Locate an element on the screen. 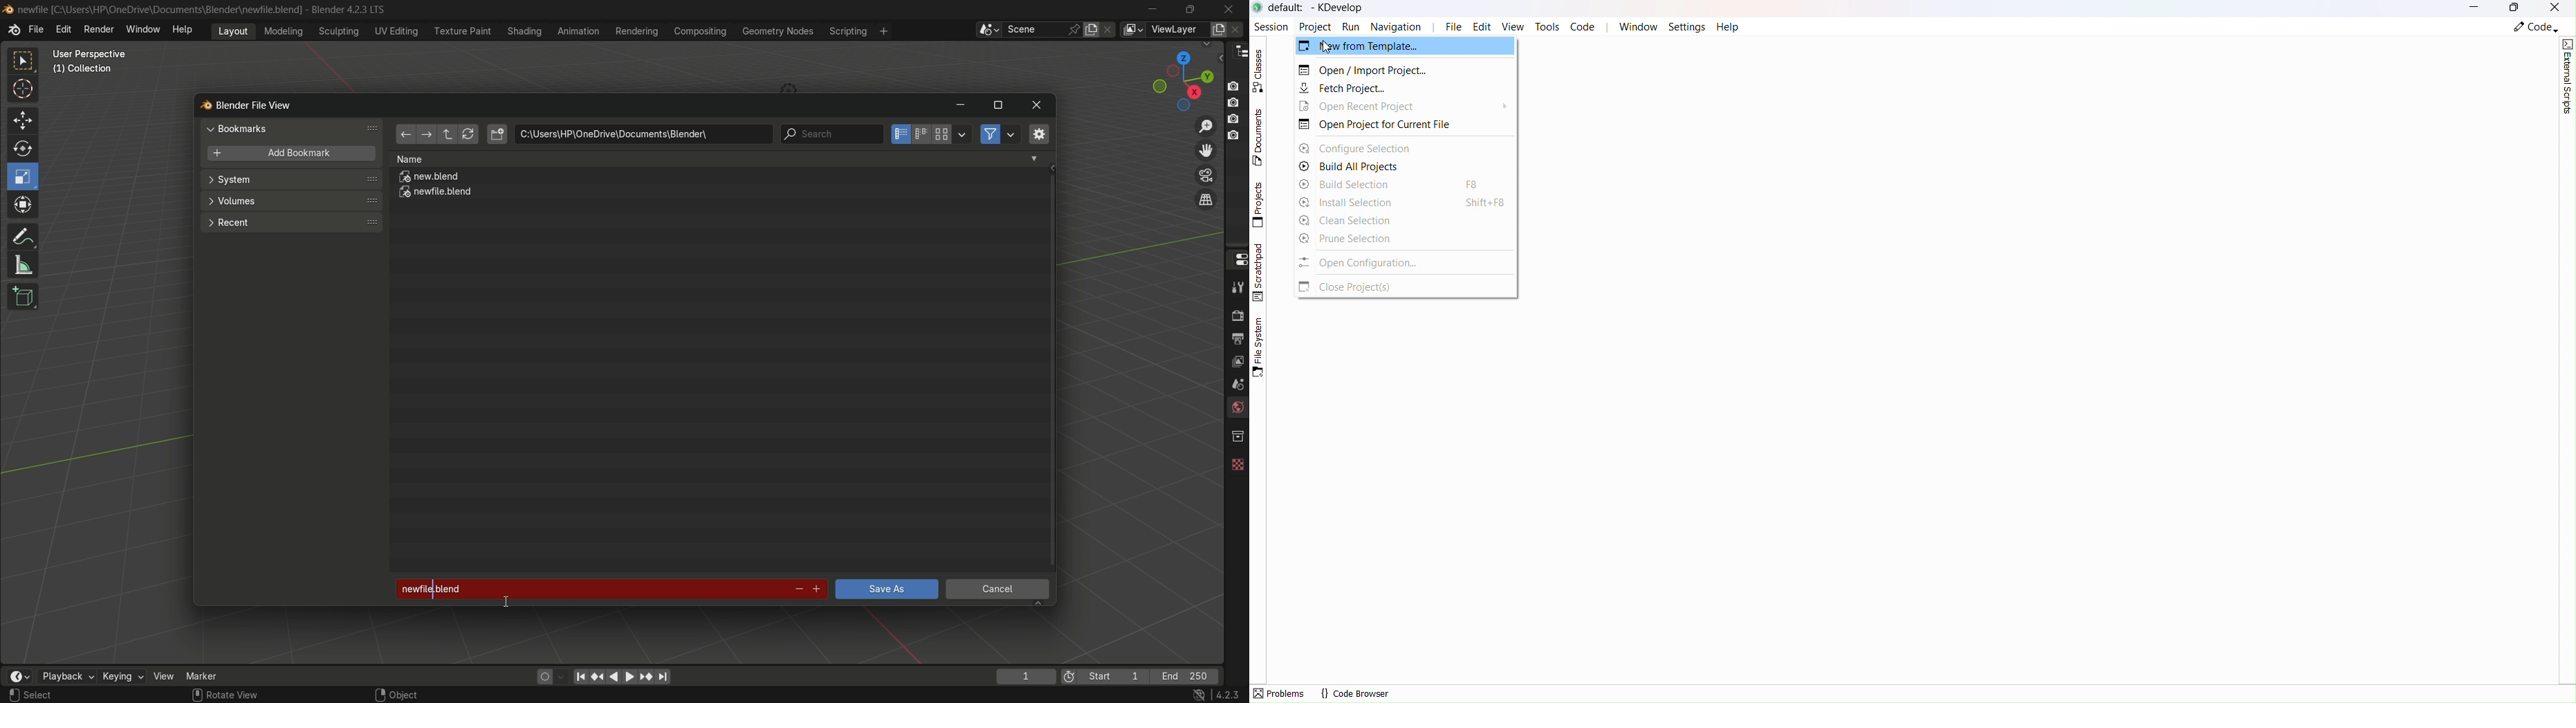  keying is located at coordinates (122, 678).